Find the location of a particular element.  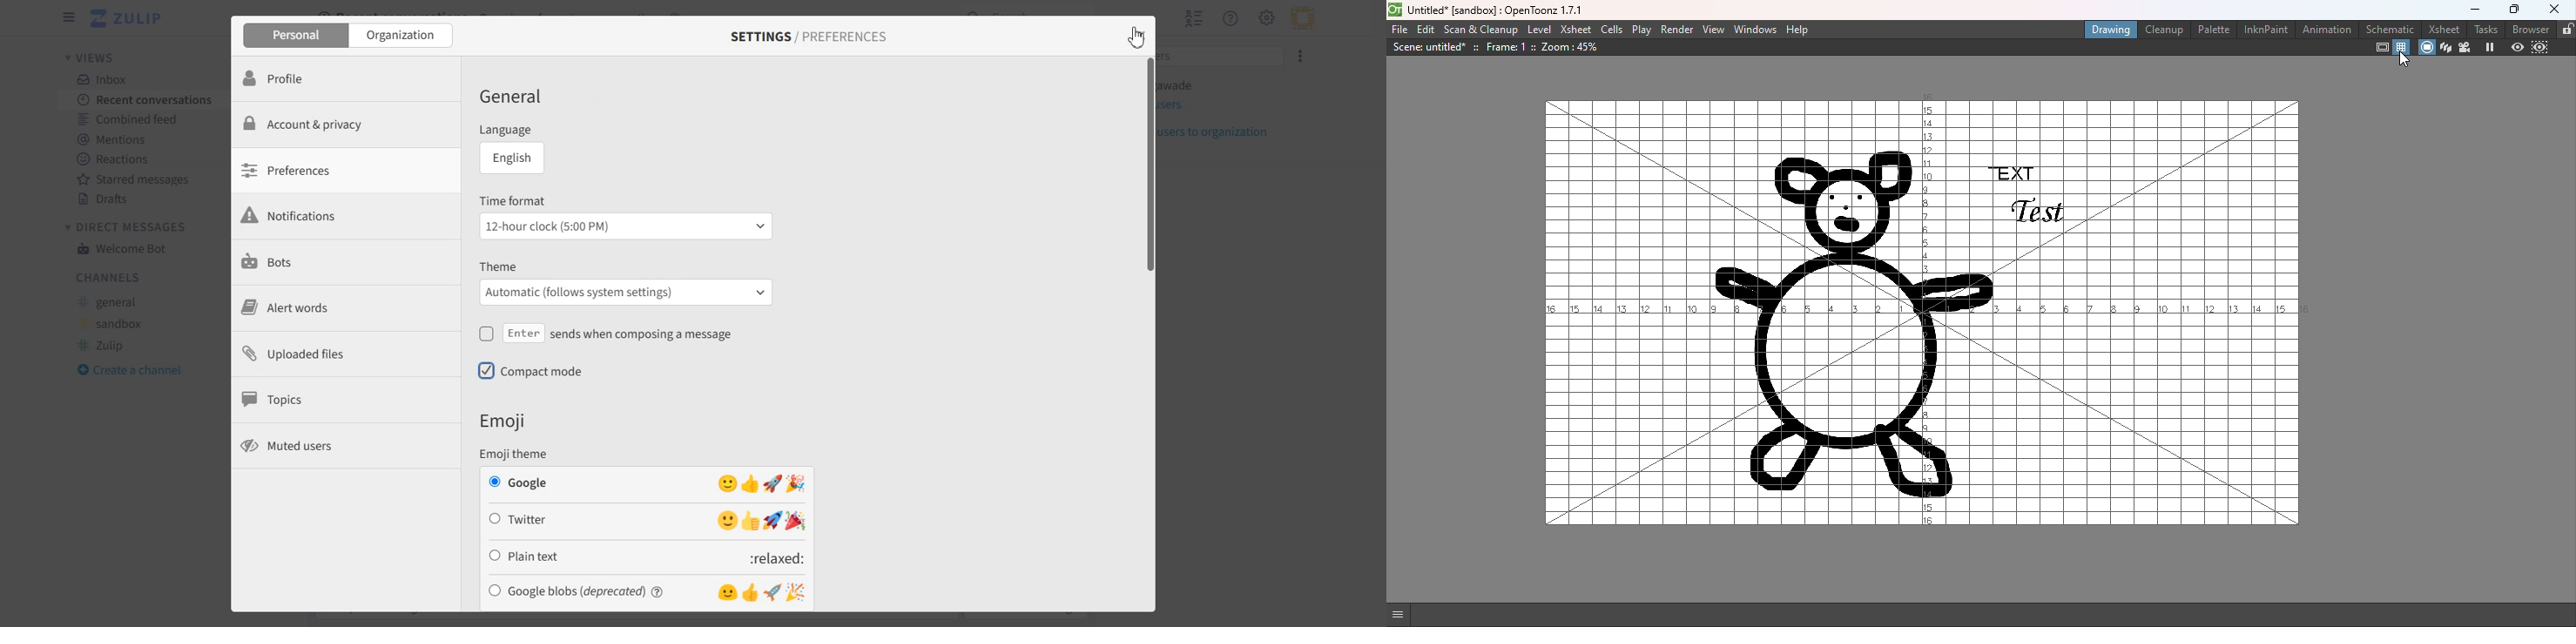

Emoji is located at coordinates (507, 421).